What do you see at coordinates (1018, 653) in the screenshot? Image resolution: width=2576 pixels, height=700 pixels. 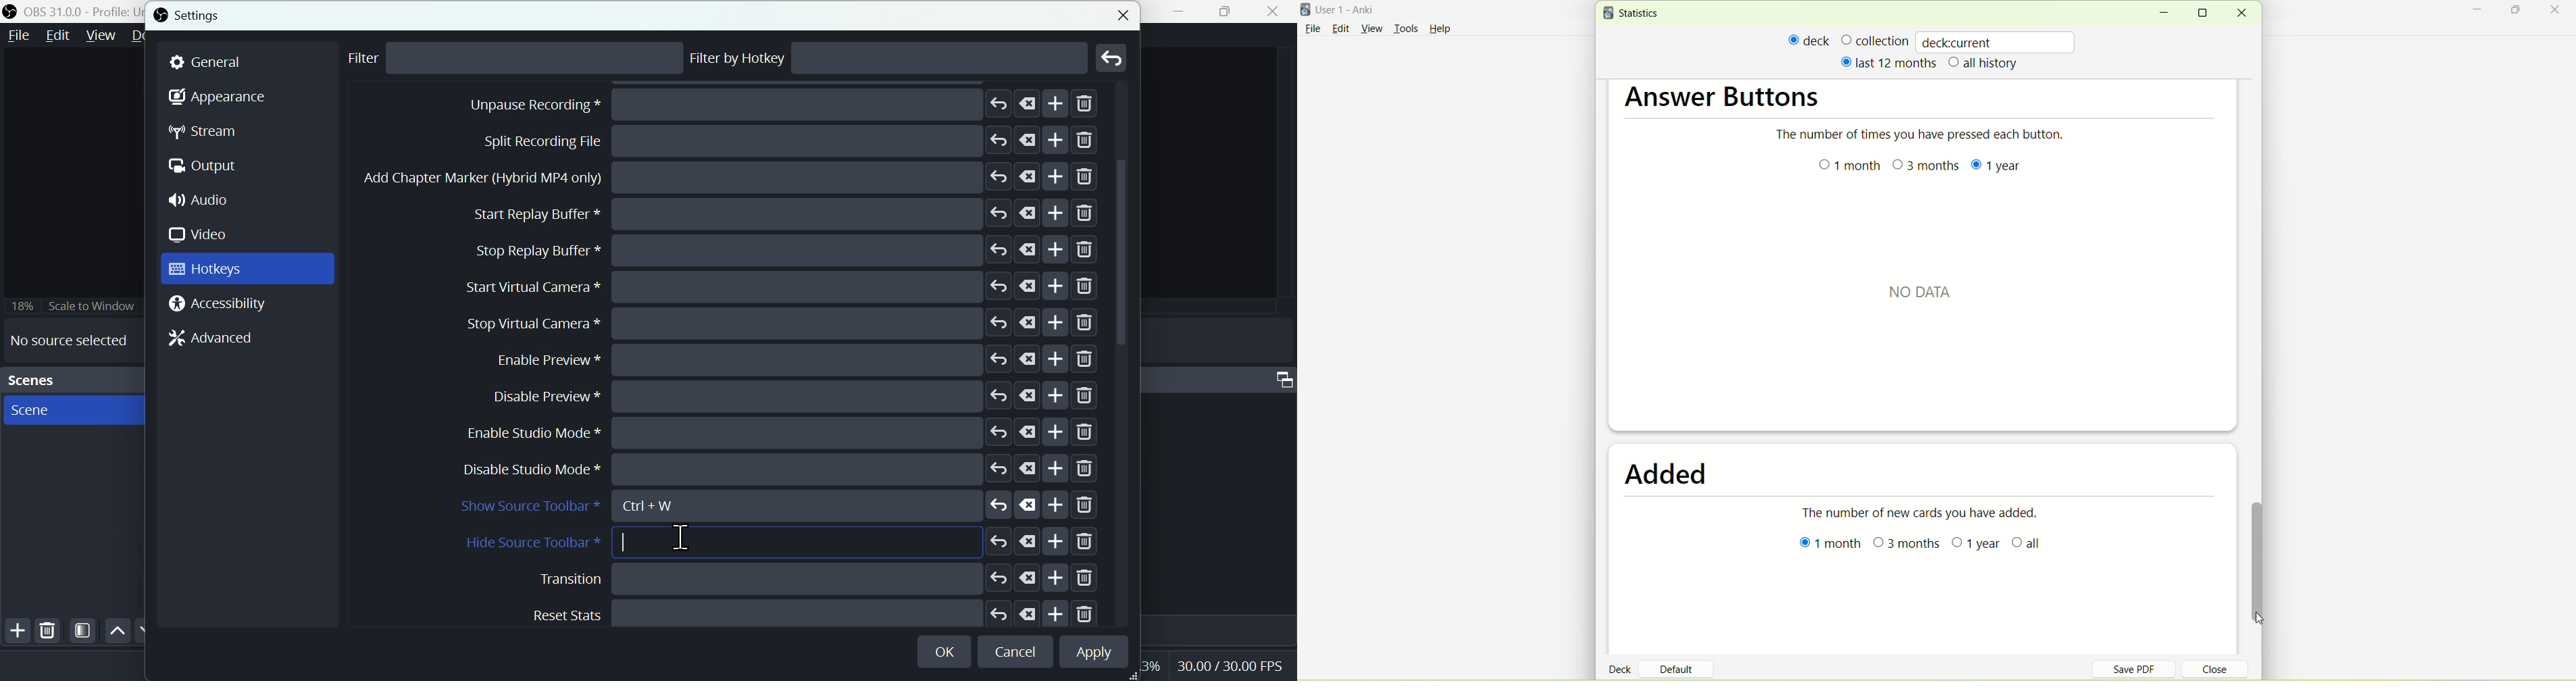 I see `cancel` at bounding box center [1018, 653].